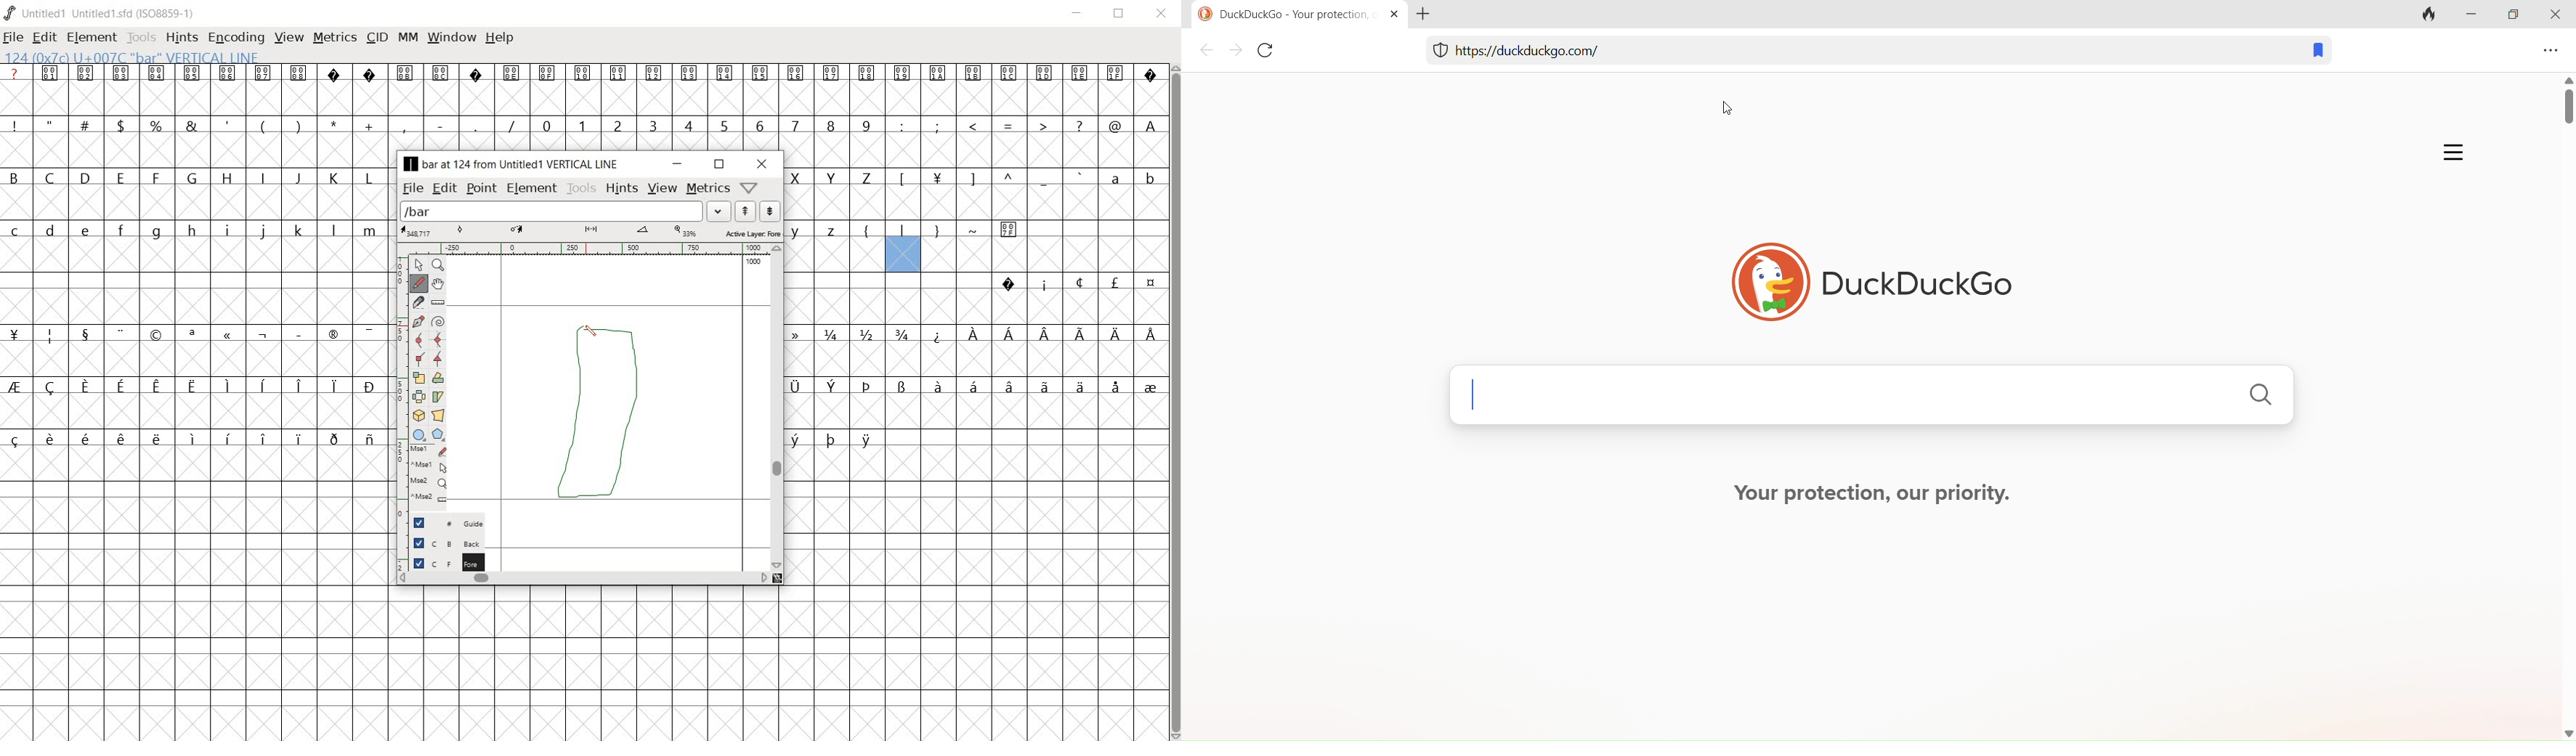 This screenshot has height=756, width=2576. I want to click on search engine search bar, so click(1870, 399).